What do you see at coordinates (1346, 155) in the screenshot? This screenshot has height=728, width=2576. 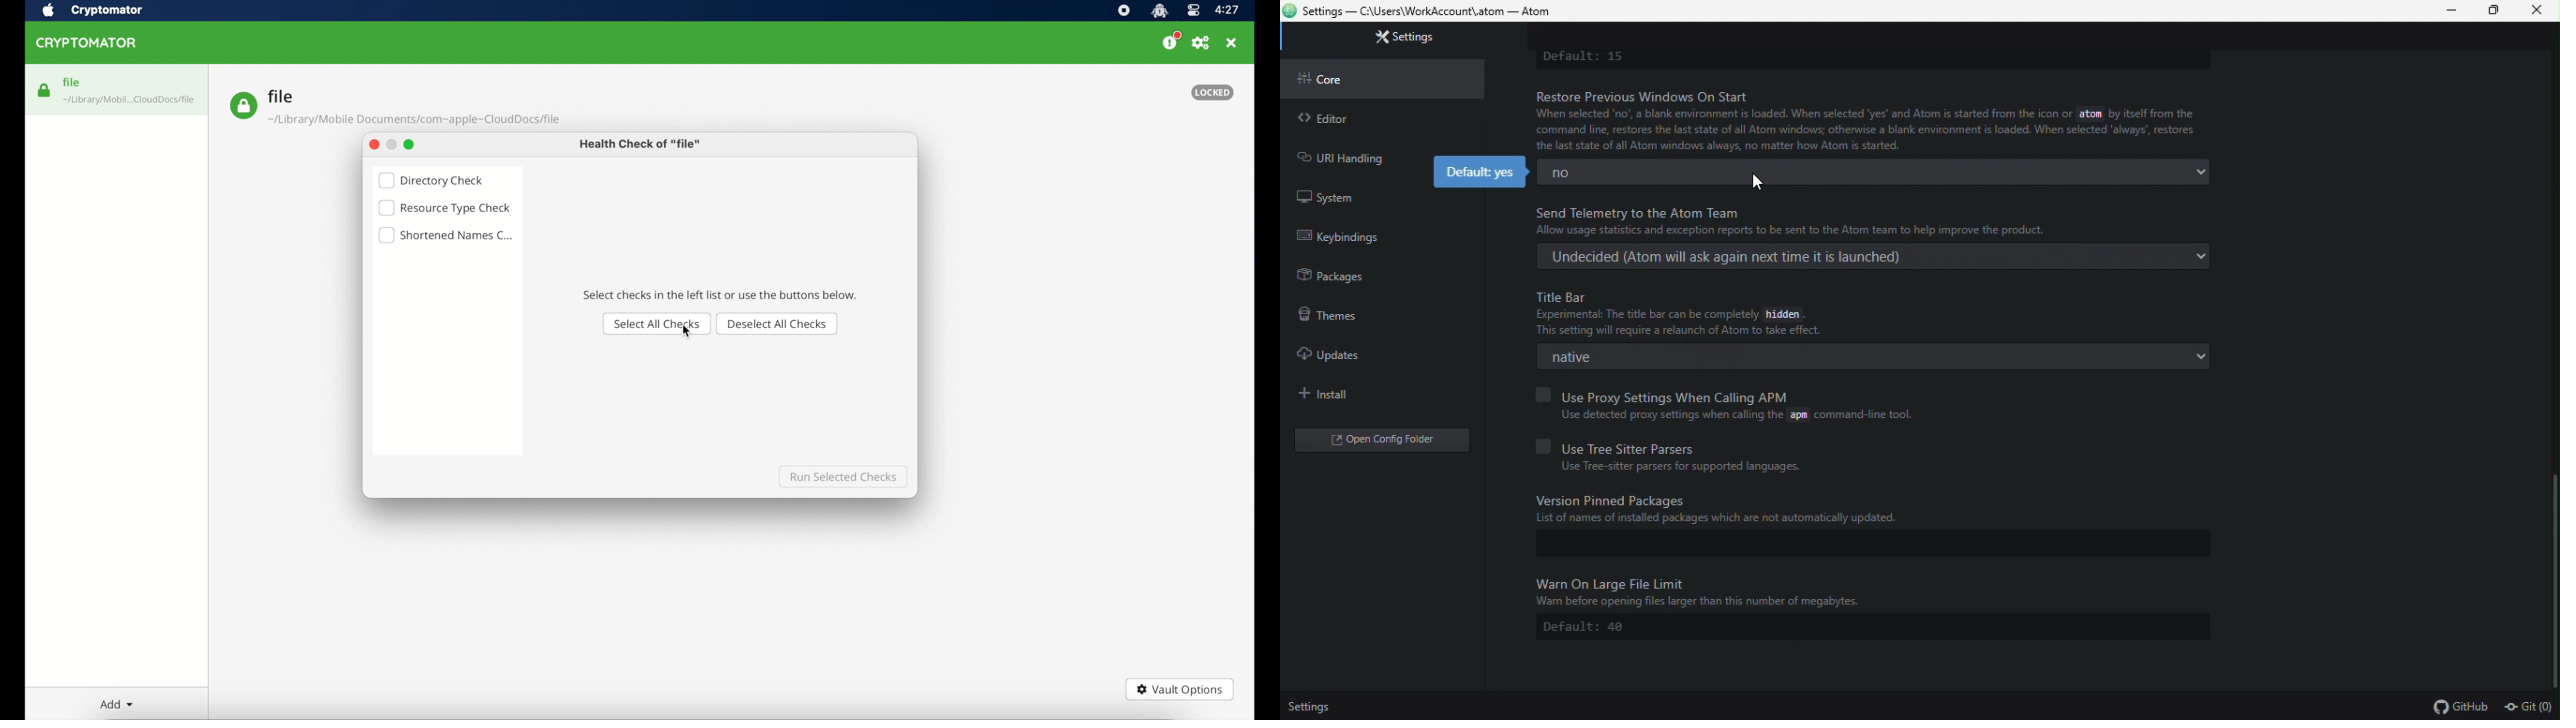 I see `url handling` at bounding box center [1346, 155].